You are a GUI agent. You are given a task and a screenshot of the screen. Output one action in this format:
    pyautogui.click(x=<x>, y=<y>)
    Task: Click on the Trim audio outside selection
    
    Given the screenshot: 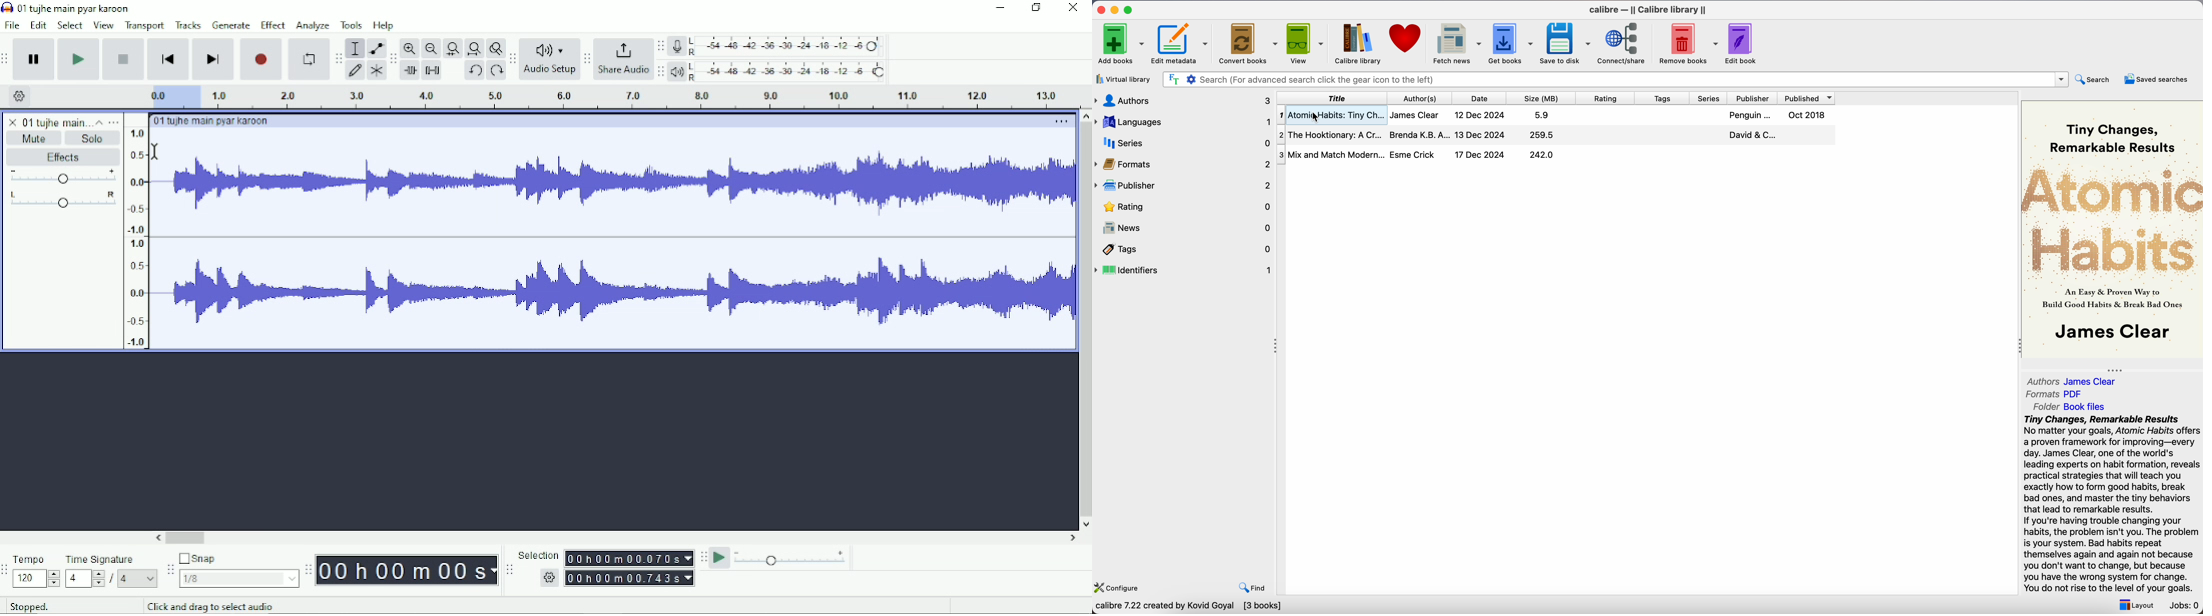 What is the action you would take?
    pyautogui.click(x=409, y=71)
    